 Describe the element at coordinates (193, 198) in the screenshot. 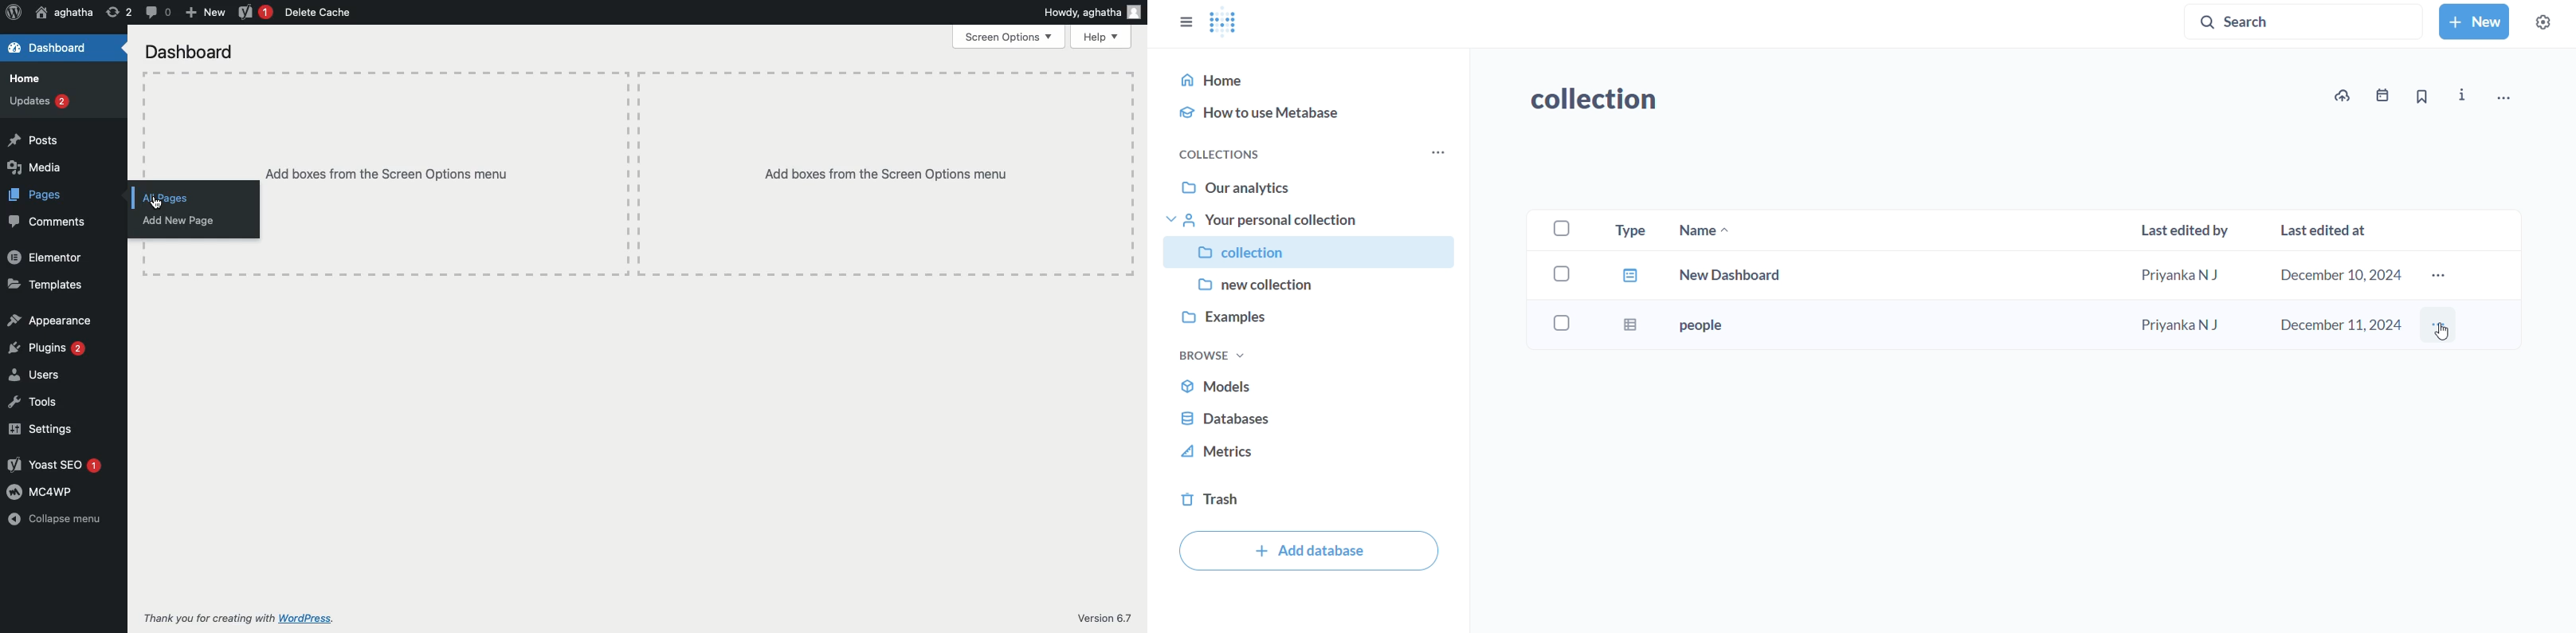

I see `All pages` at that location.